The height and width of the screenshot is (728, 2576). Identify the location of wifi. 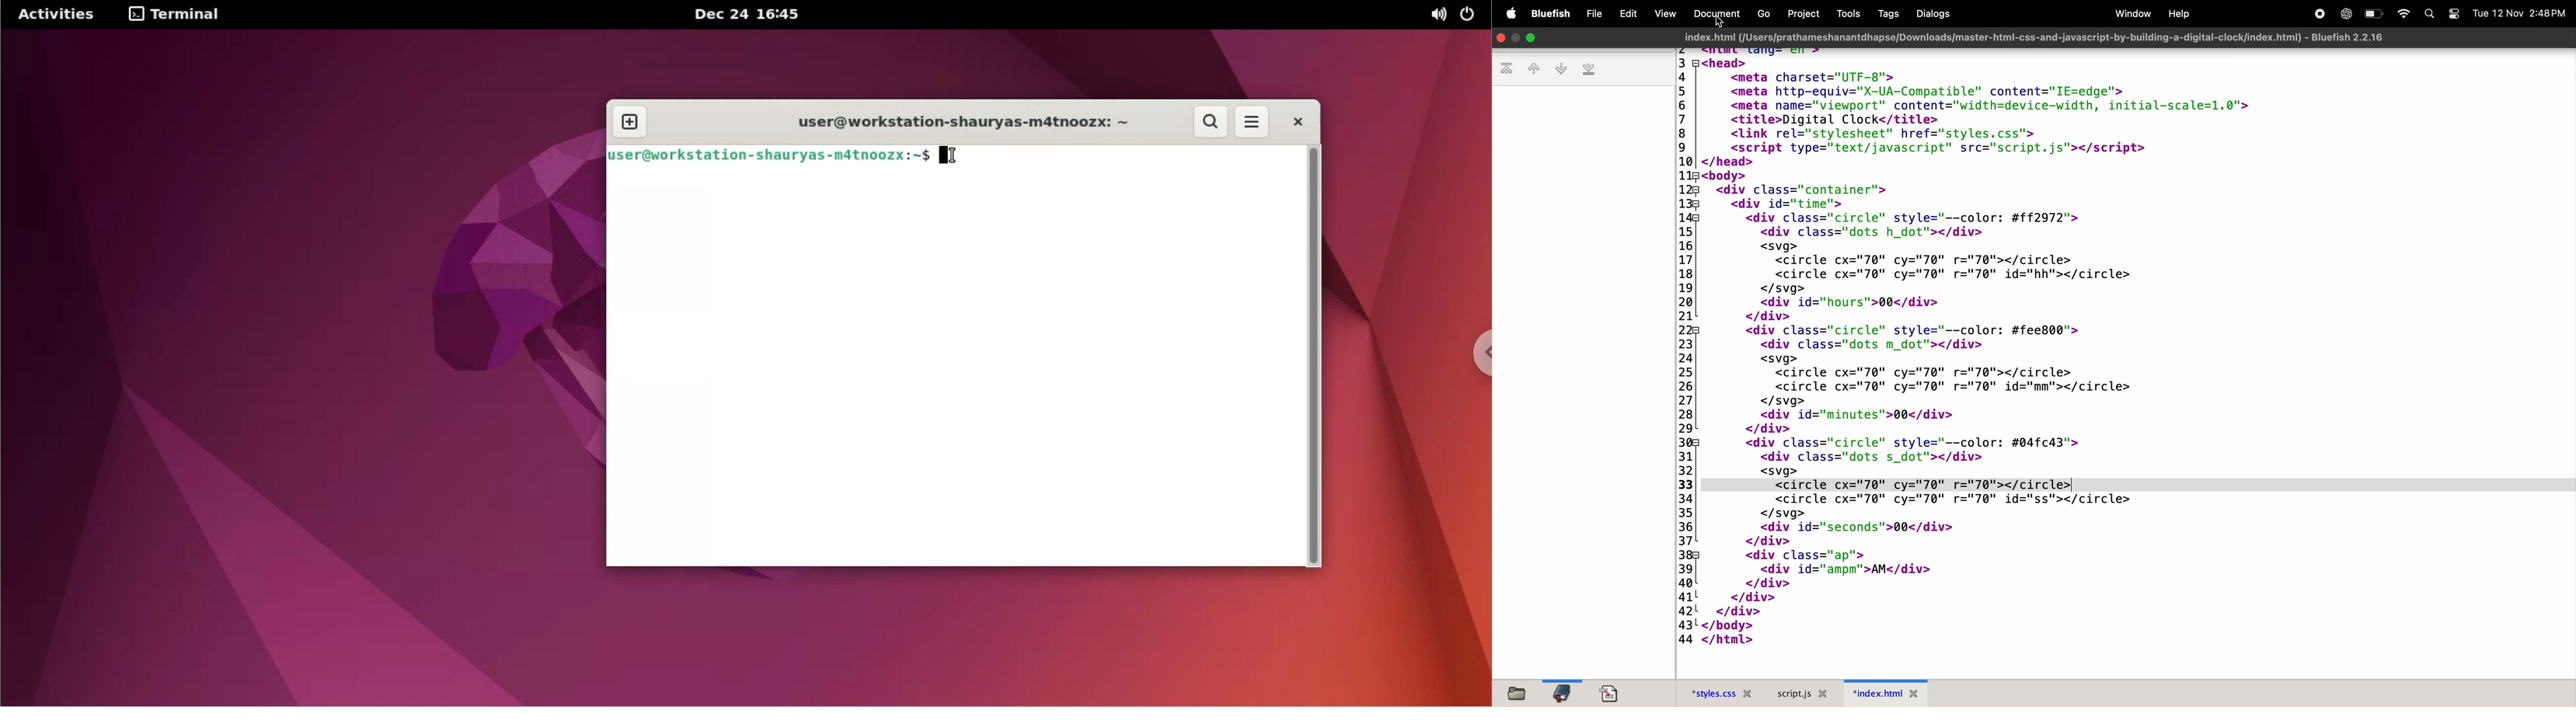
(2401, 14).